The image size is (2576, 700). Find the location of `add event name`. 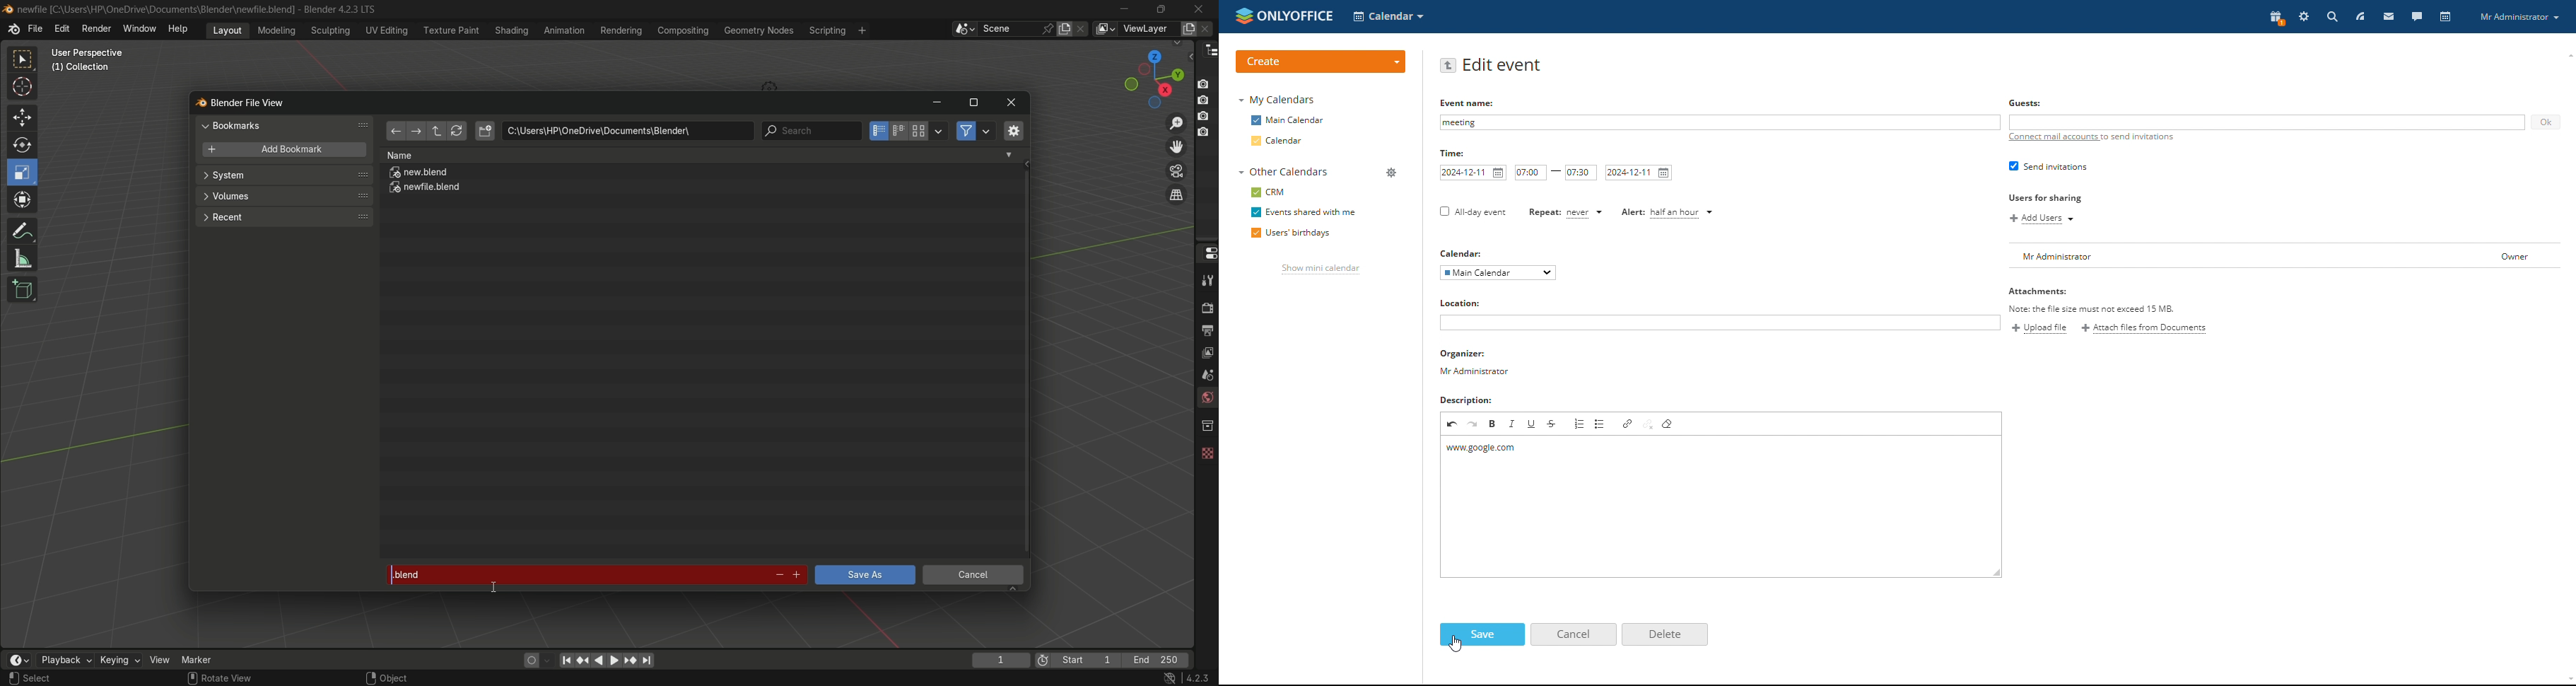

add event name is located at coordinates (1719, 122).